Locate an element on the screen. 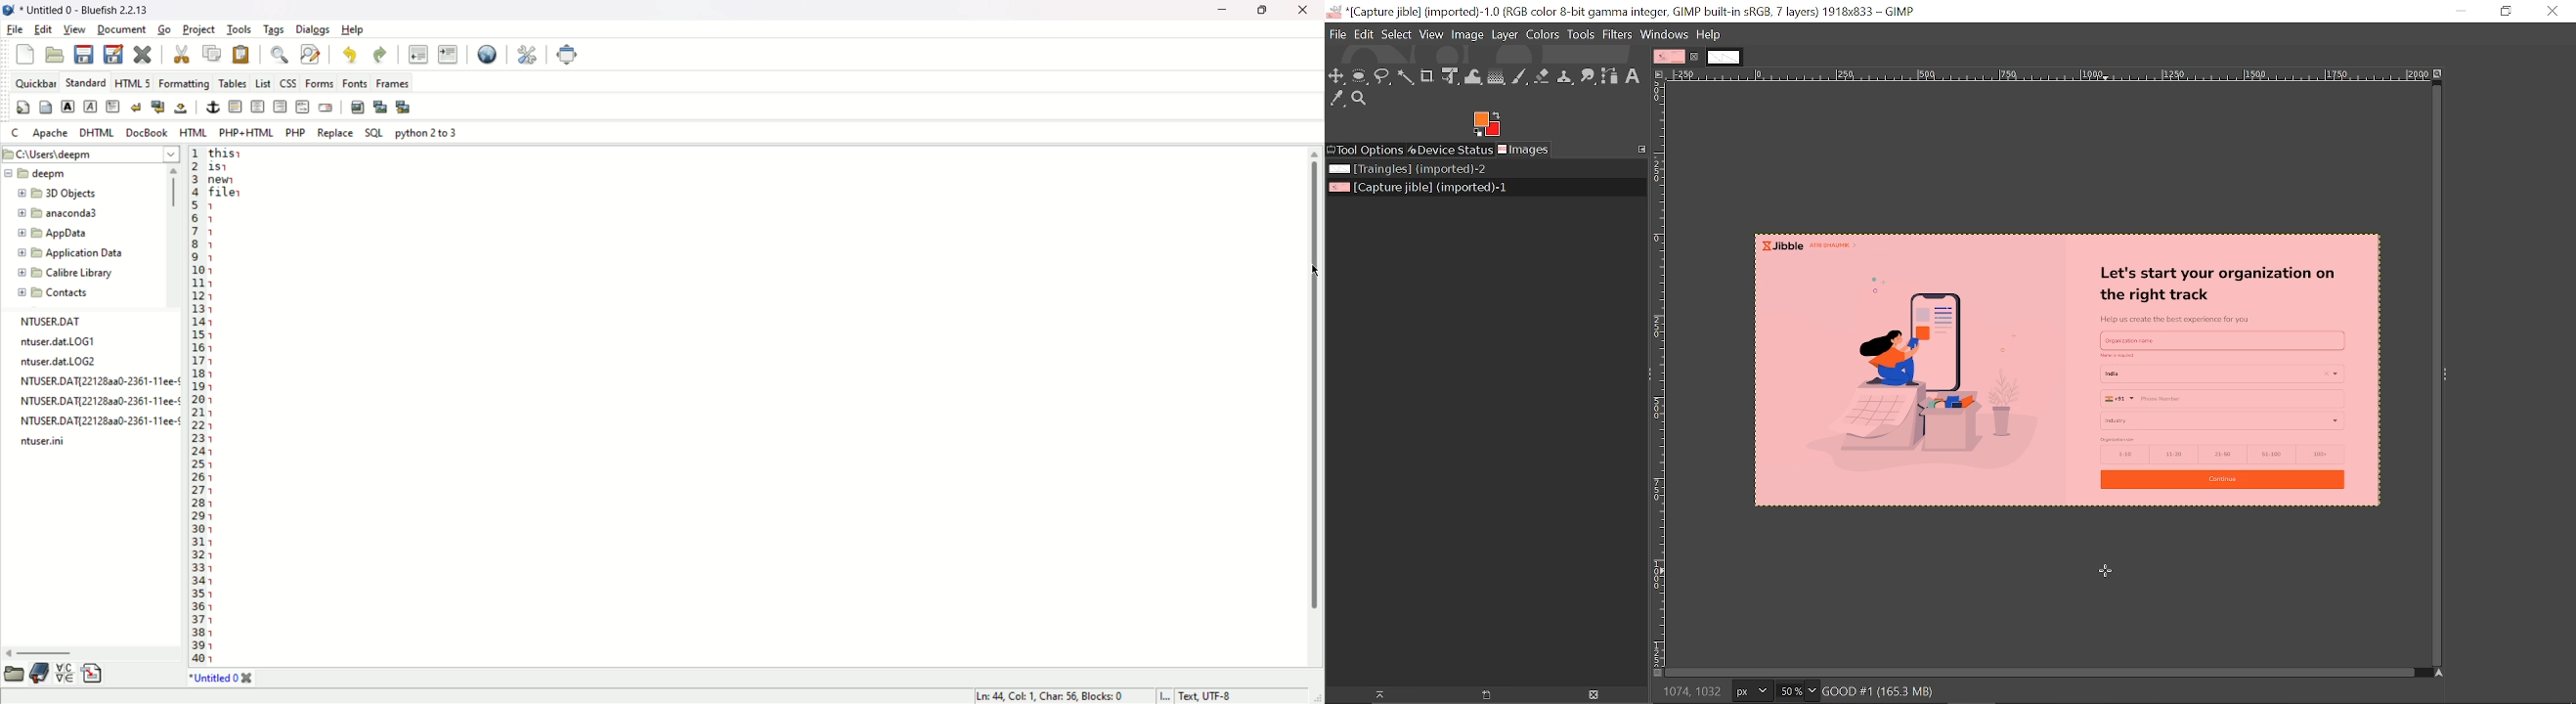  good (158.9MB) is located at coordinates (1897, 689).